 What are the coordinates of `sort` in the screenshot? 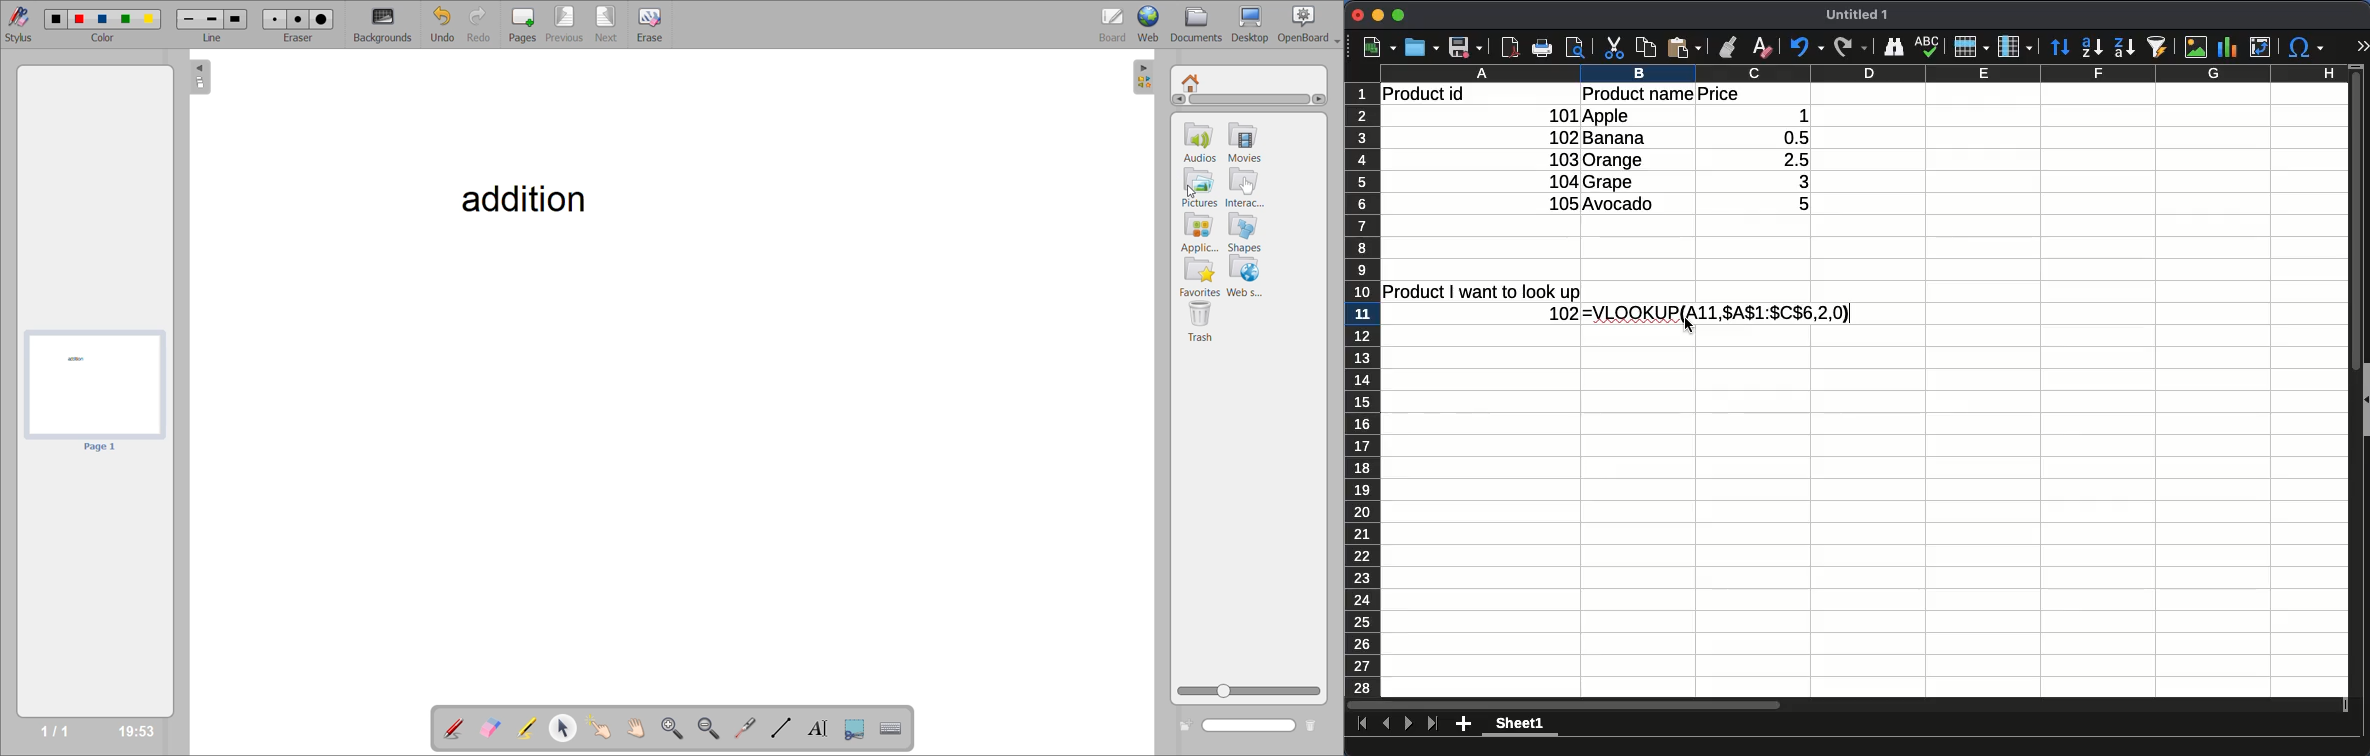 It's located at (2157, 47).